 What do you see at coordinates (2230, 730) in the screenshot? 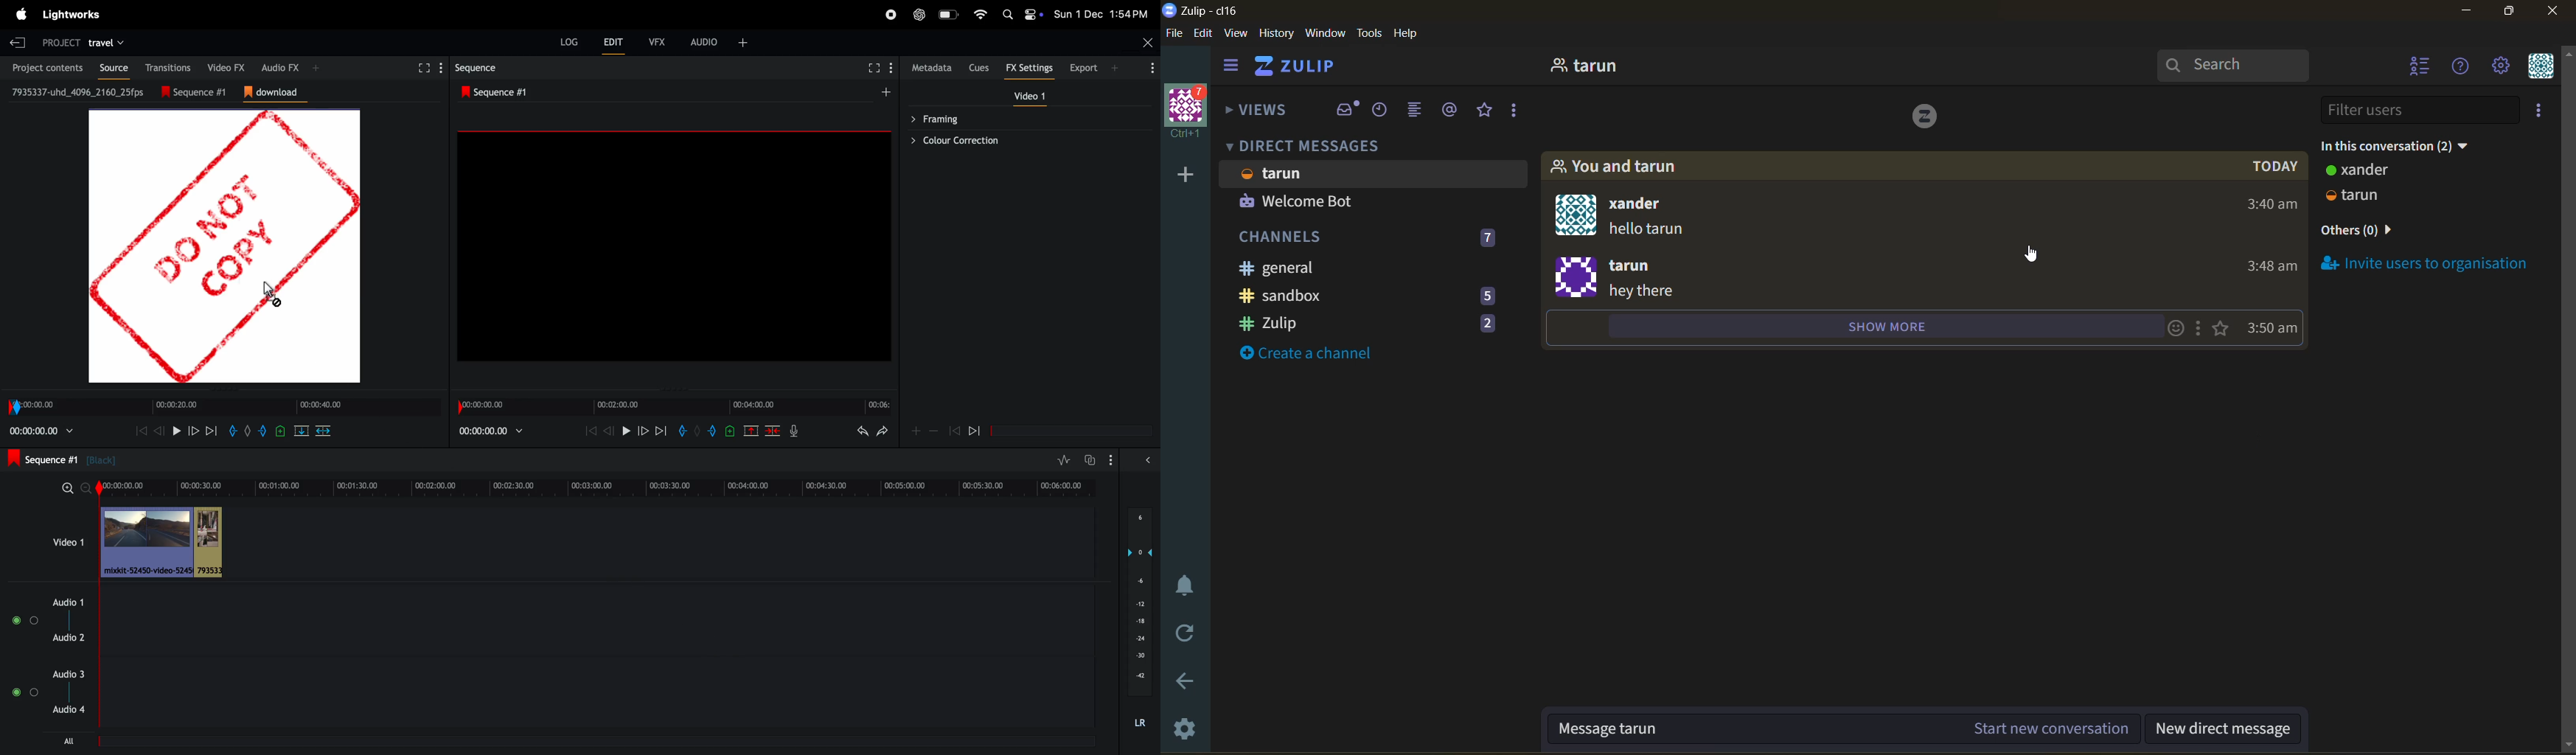
I see `new direct message` at bounding box center [2230, 730].